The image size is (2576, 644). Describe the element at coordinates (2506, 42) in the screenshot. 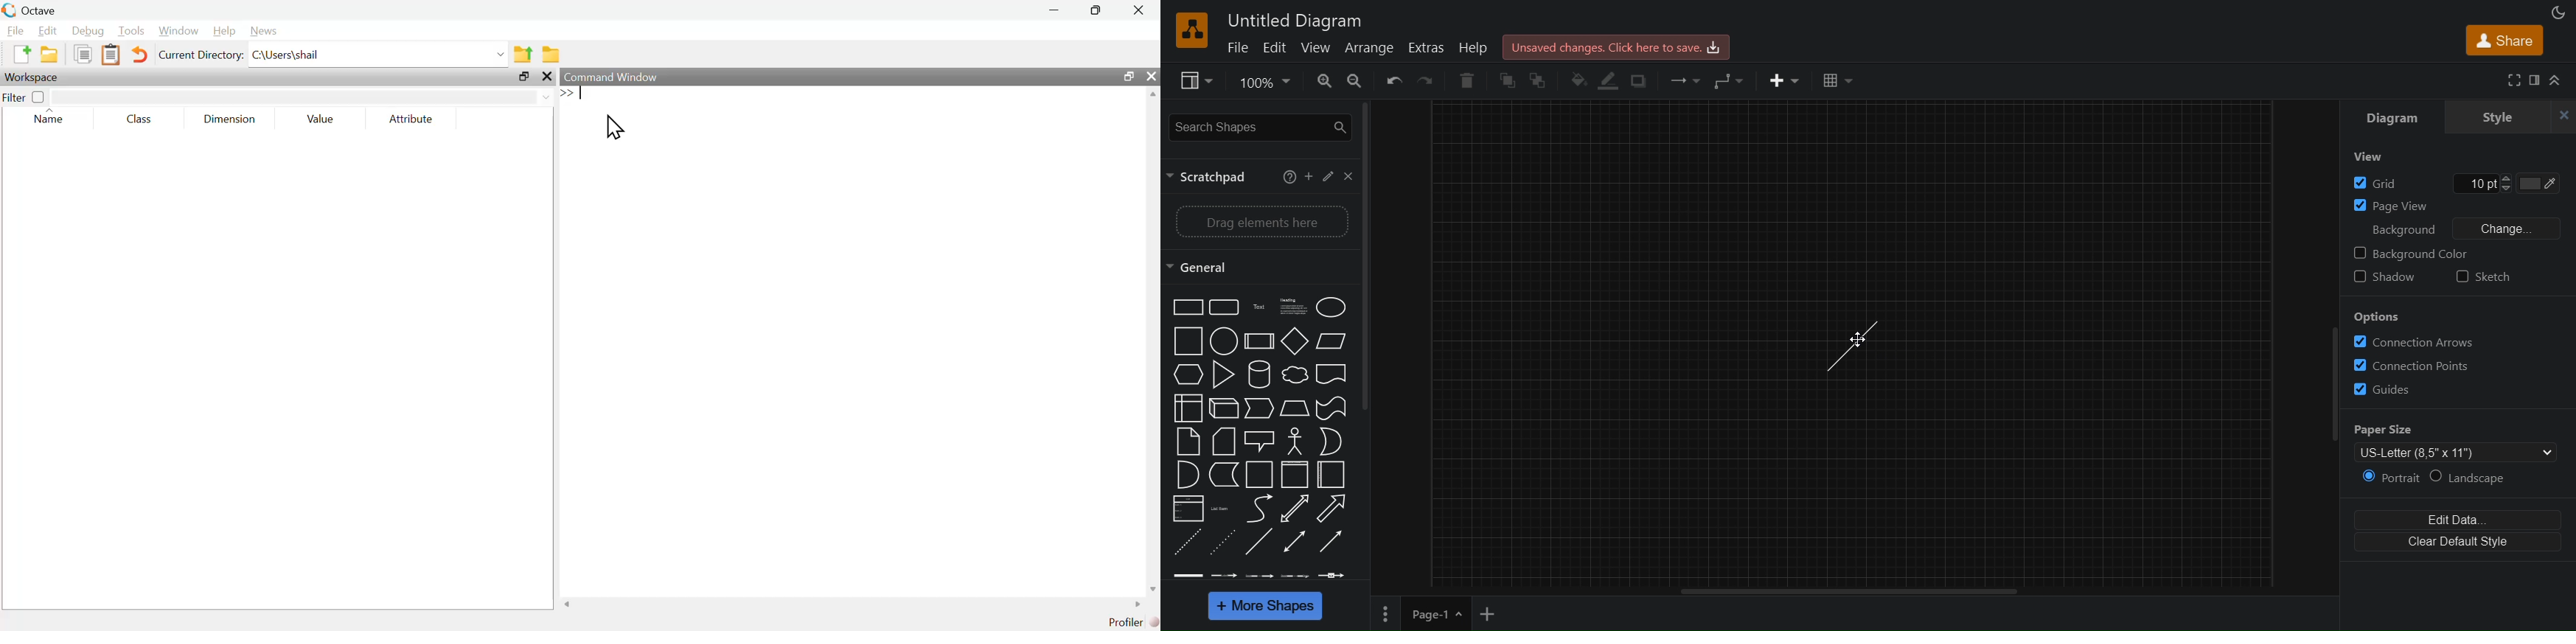

I see `share` at that location.